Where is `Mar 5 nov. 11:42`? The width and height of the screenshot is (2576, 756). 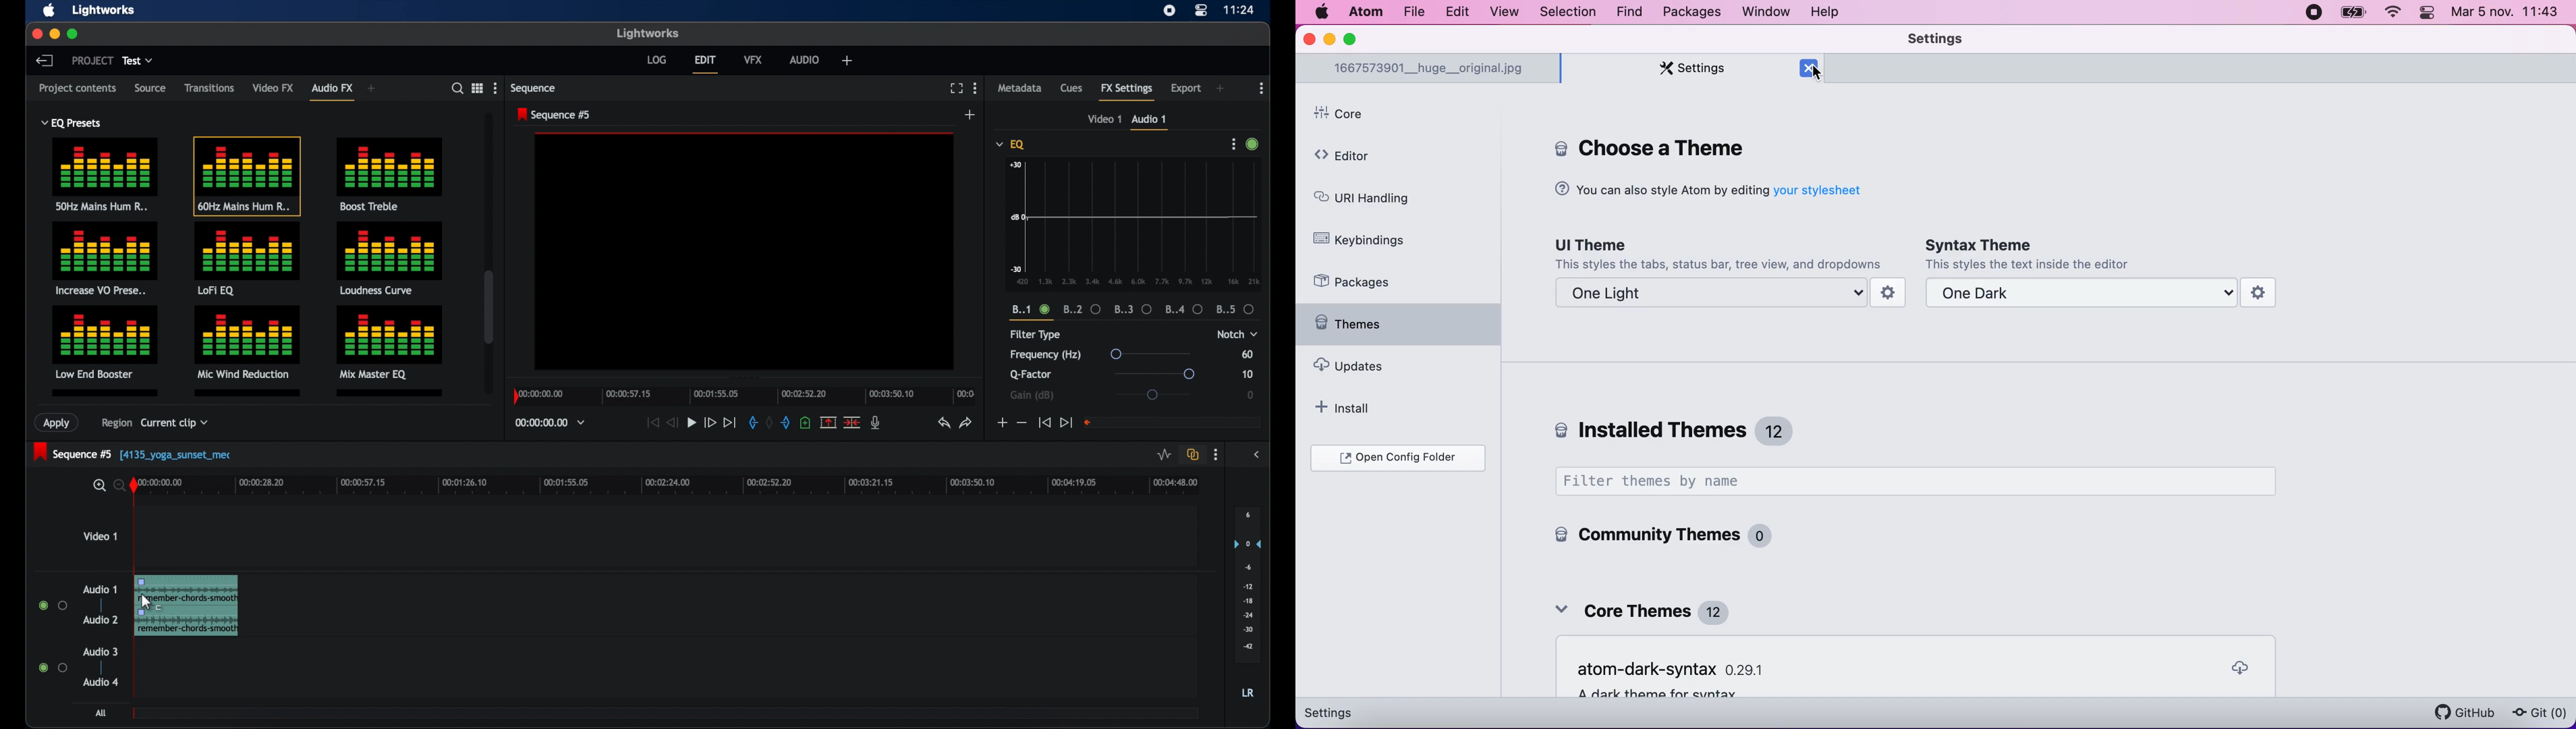 Mar 5 nov. 11:42 is located at coordinates (2508, 14).